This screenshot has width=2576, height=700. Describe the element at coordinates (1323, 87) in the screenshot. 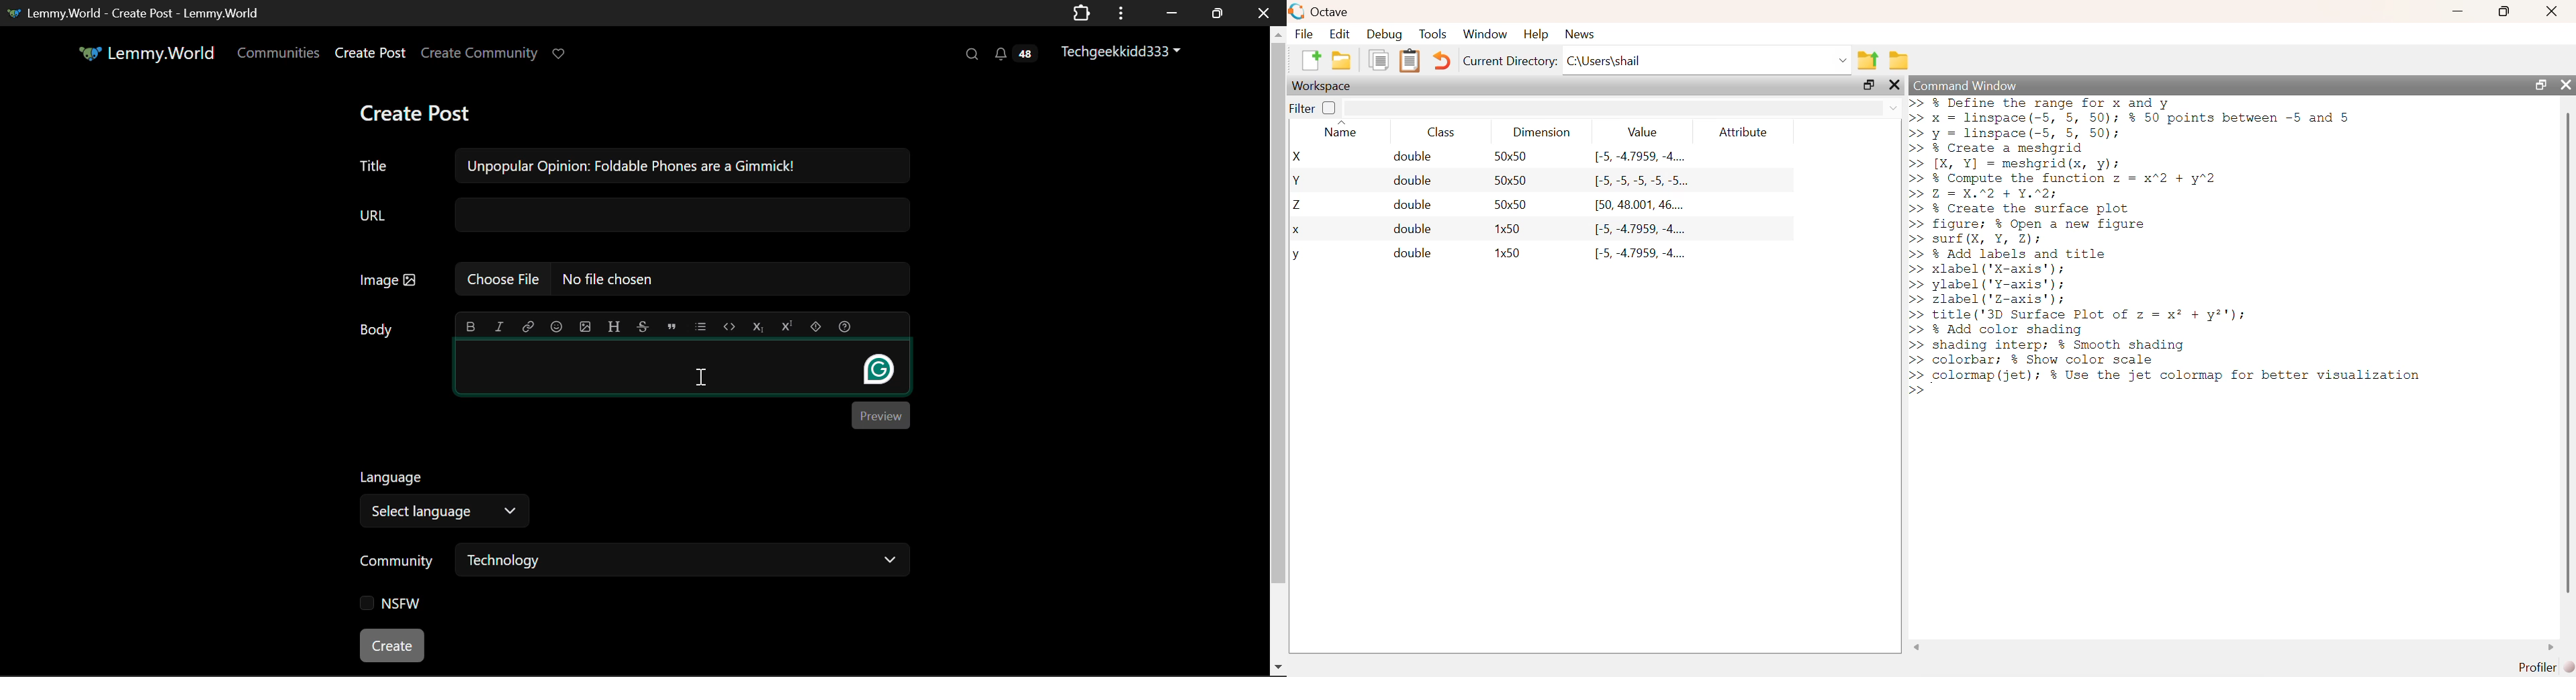

I see `Workspace` at that location.